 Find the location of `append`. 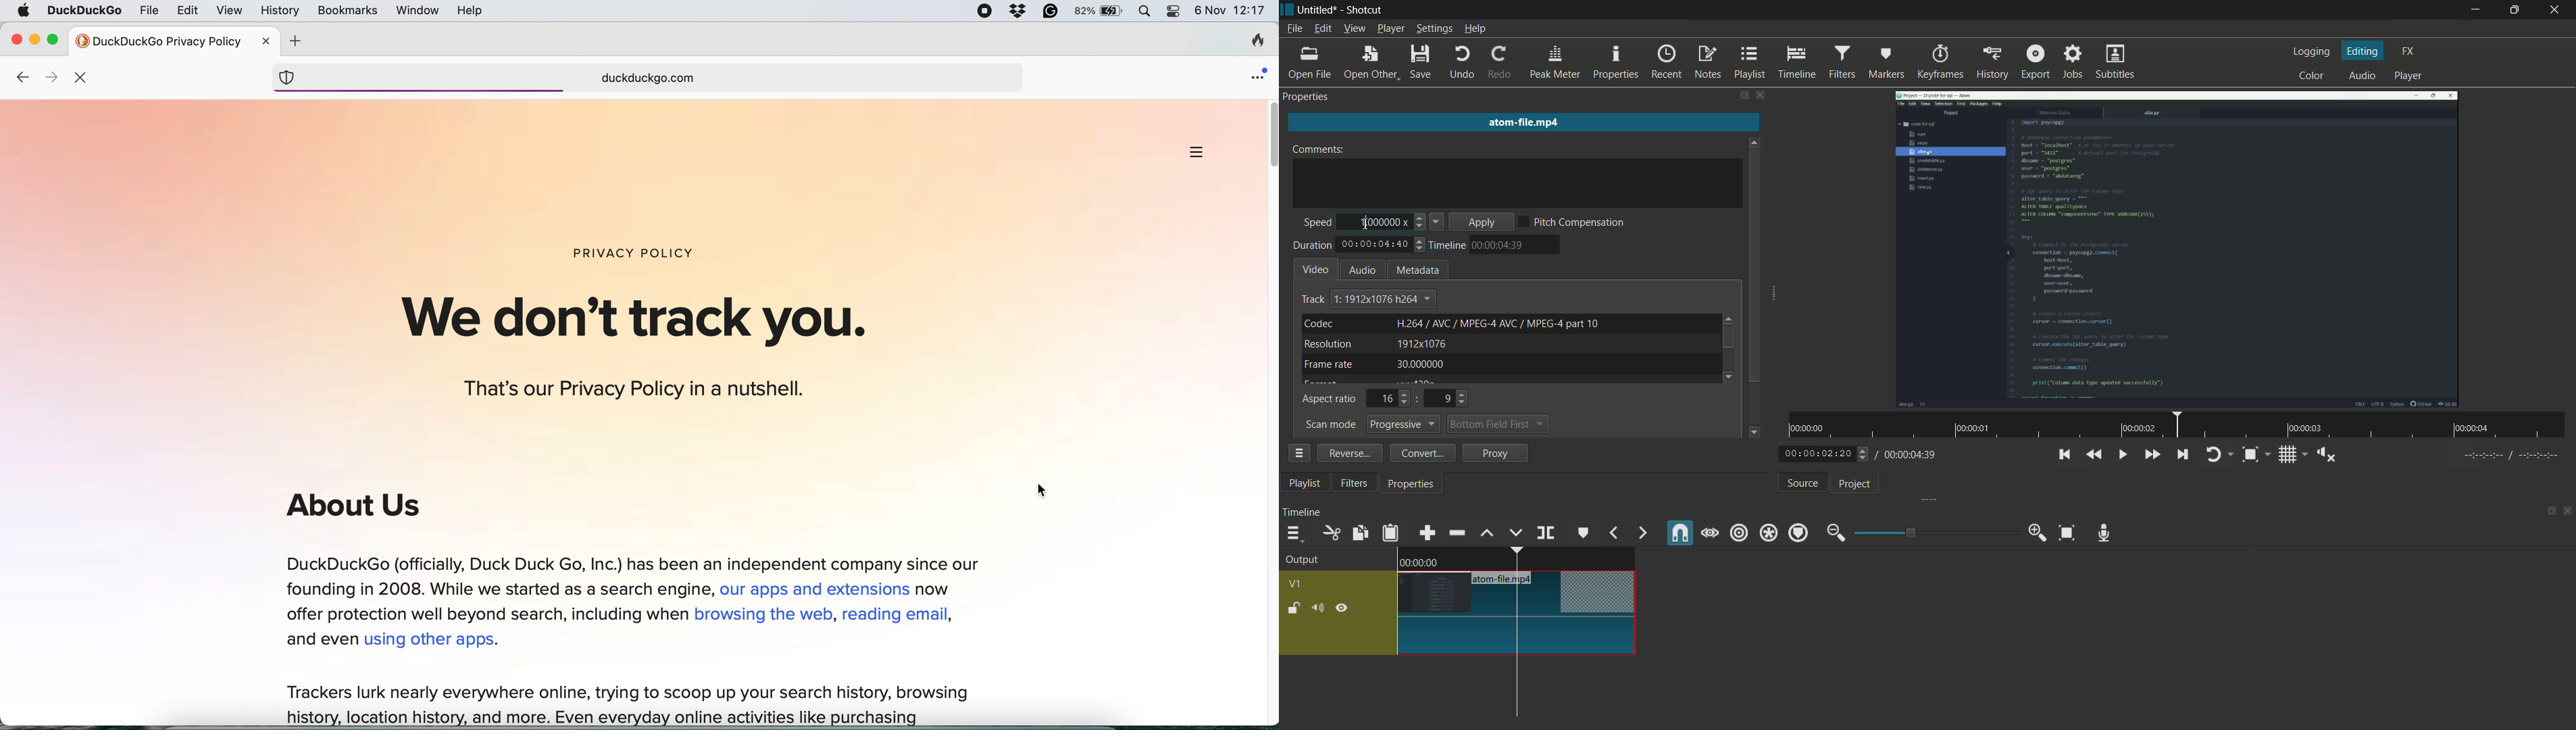

append is located at coordinates (1426, 533).